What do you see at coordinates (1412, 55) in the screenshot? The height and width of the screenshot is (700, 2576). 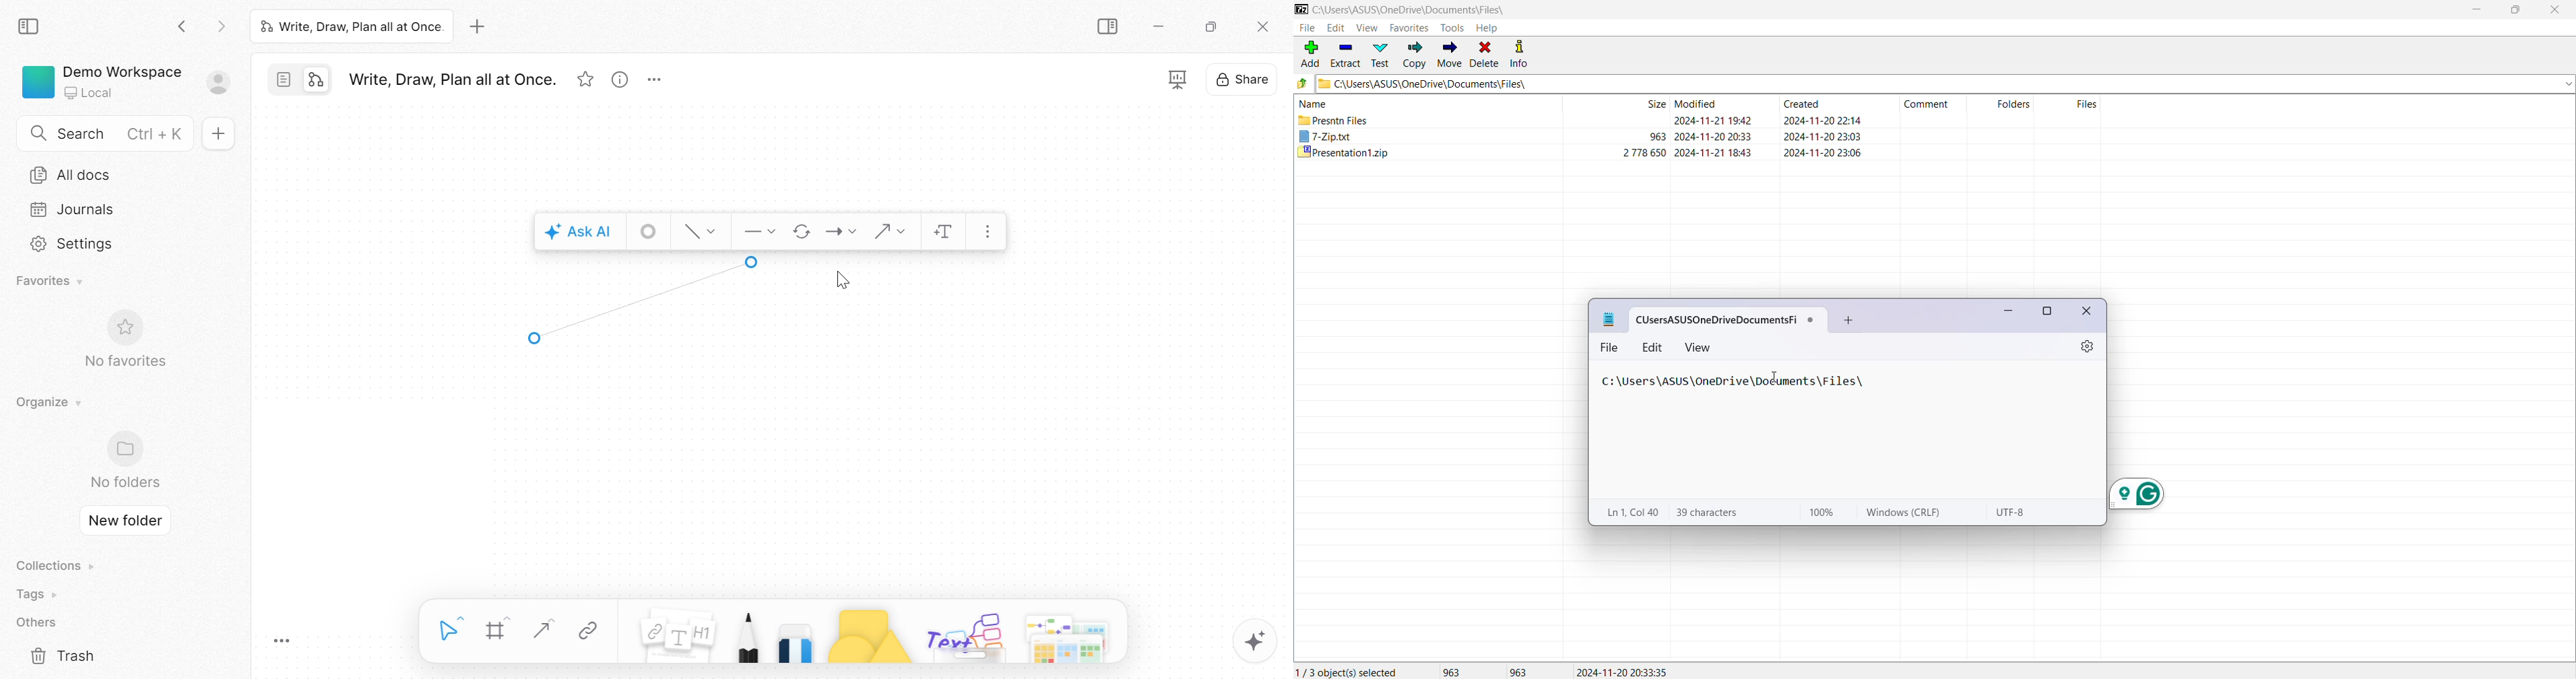 I see `Copy` at bounding box center [1412, 55].